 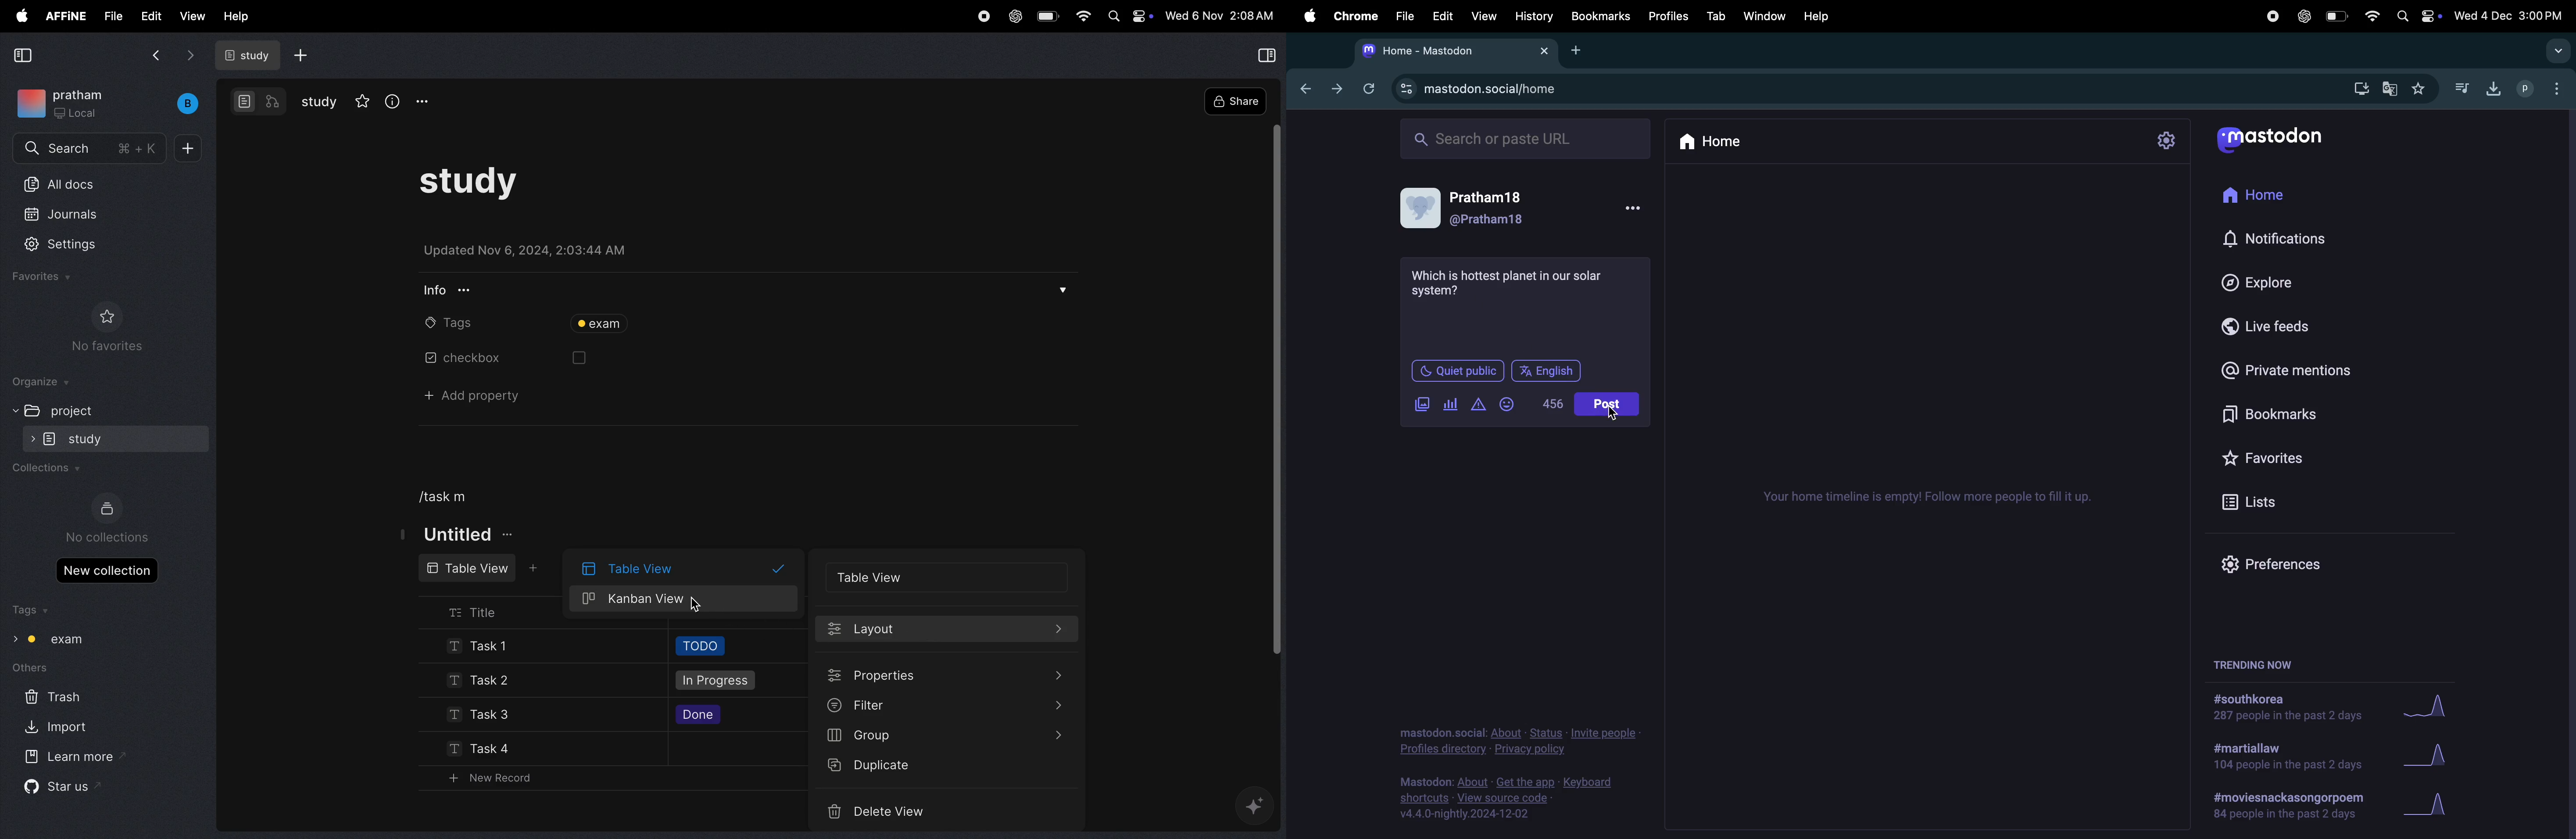 I want to click on poll, so click(x=1451, y=405).